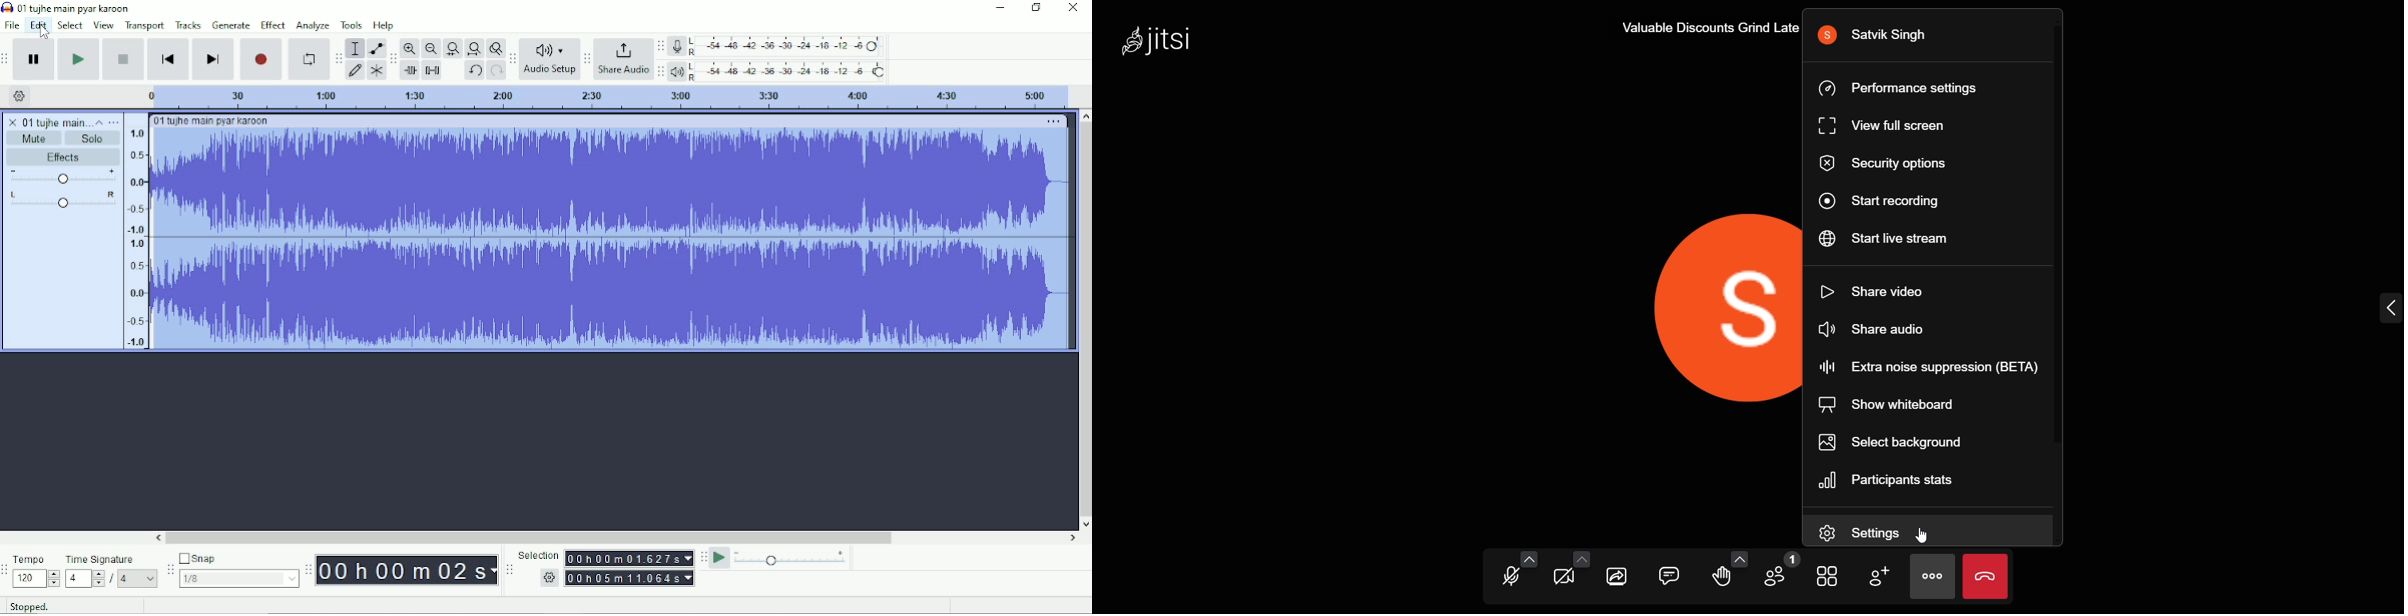  Describe the element at coordinates (433, 71) in the screenshot. I see `Silence audio selection` at that location.